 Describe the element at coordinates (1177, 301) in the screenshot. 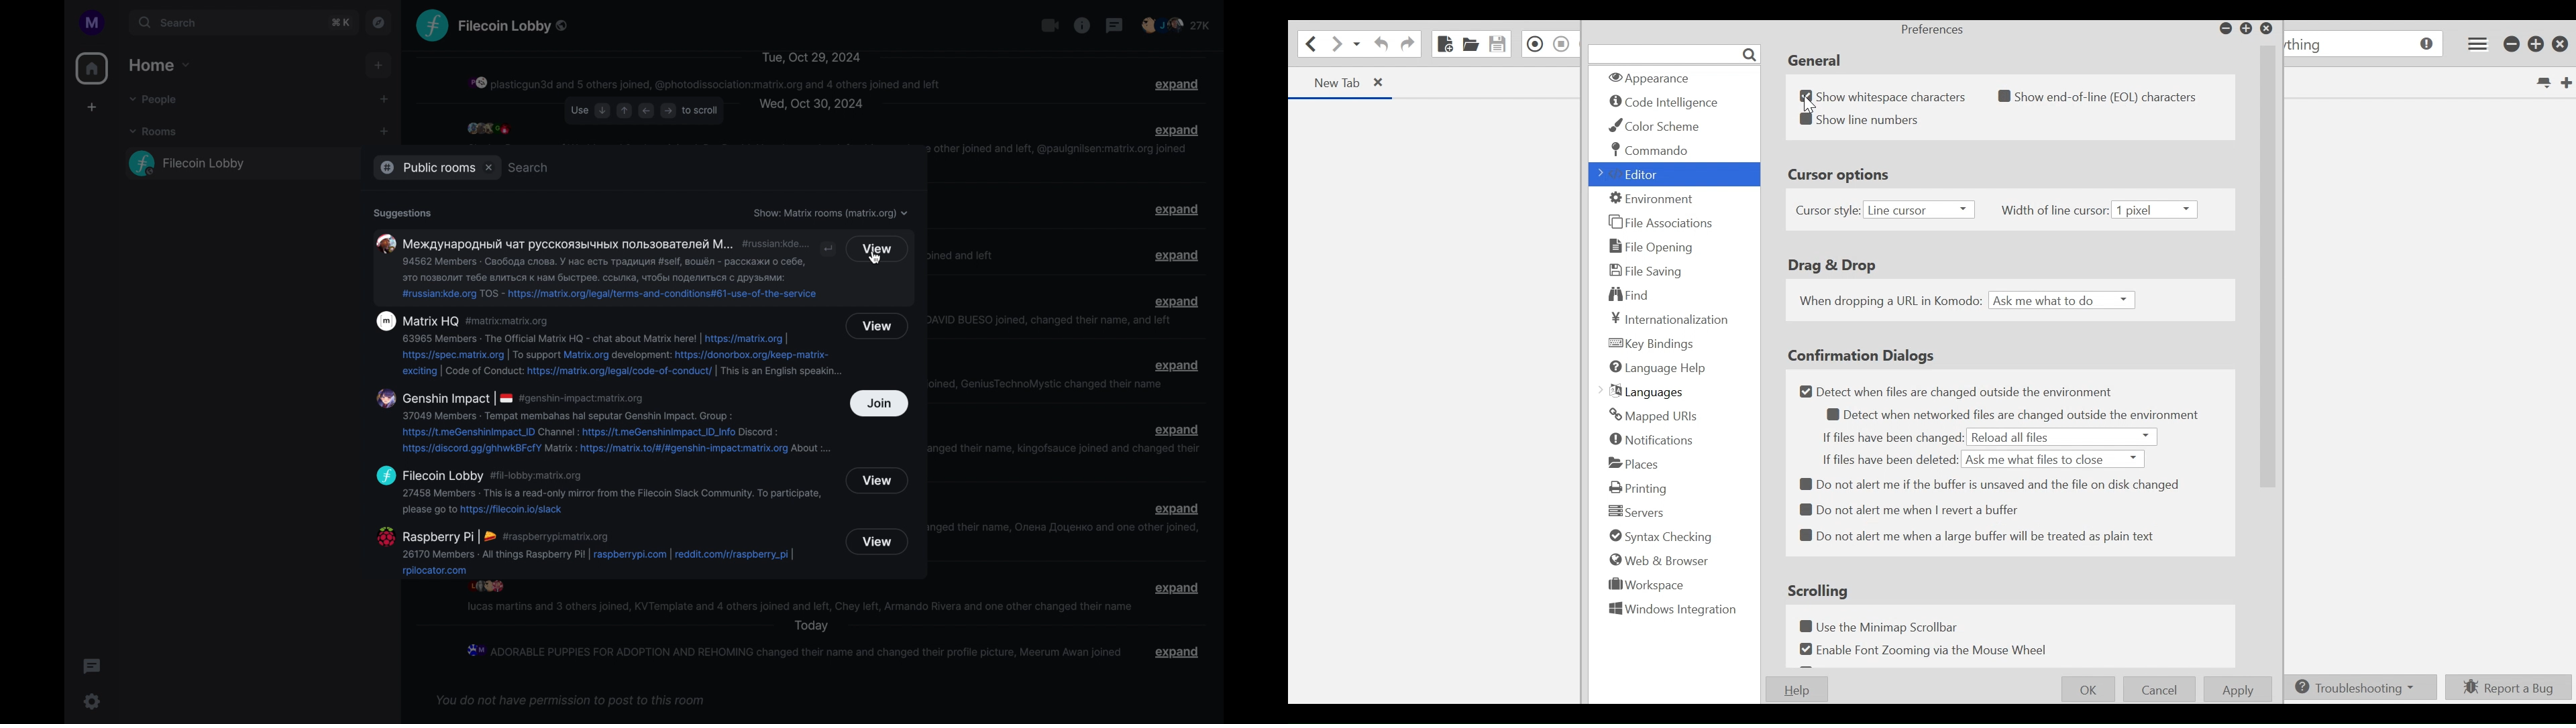

I see `expand` at that location.